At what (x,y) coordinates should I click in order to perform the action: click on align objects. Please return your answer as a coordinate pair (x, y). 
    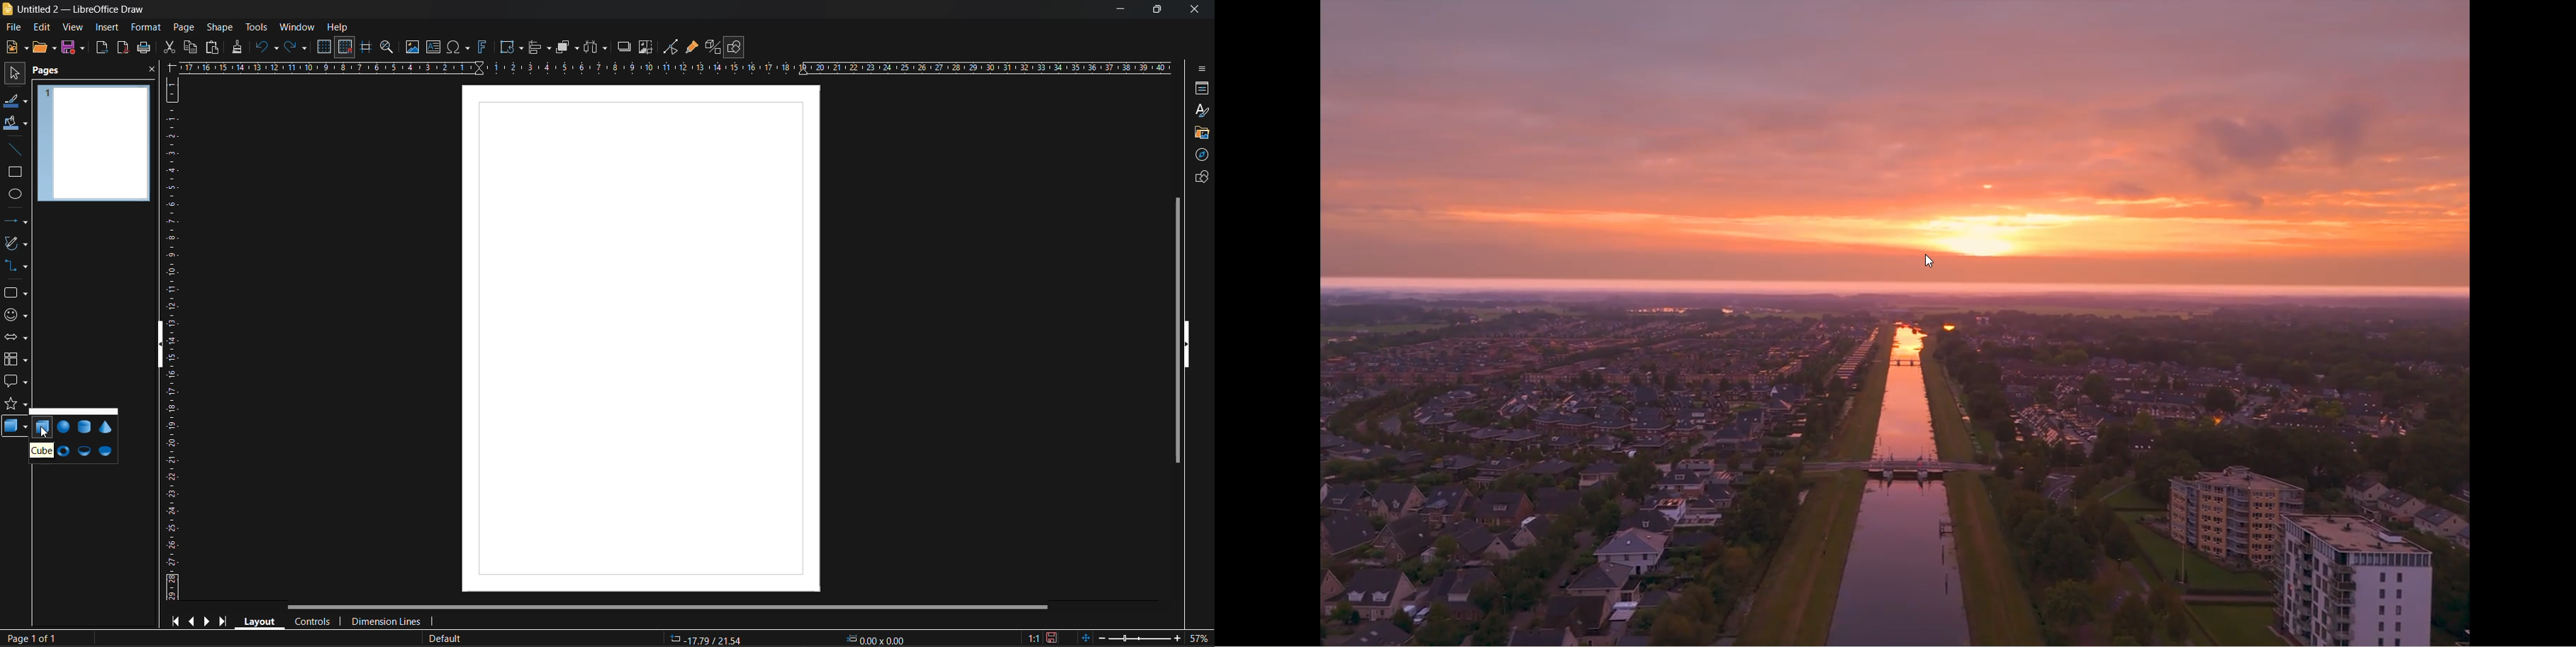
    Looking at the image, I should click on (538, 48).